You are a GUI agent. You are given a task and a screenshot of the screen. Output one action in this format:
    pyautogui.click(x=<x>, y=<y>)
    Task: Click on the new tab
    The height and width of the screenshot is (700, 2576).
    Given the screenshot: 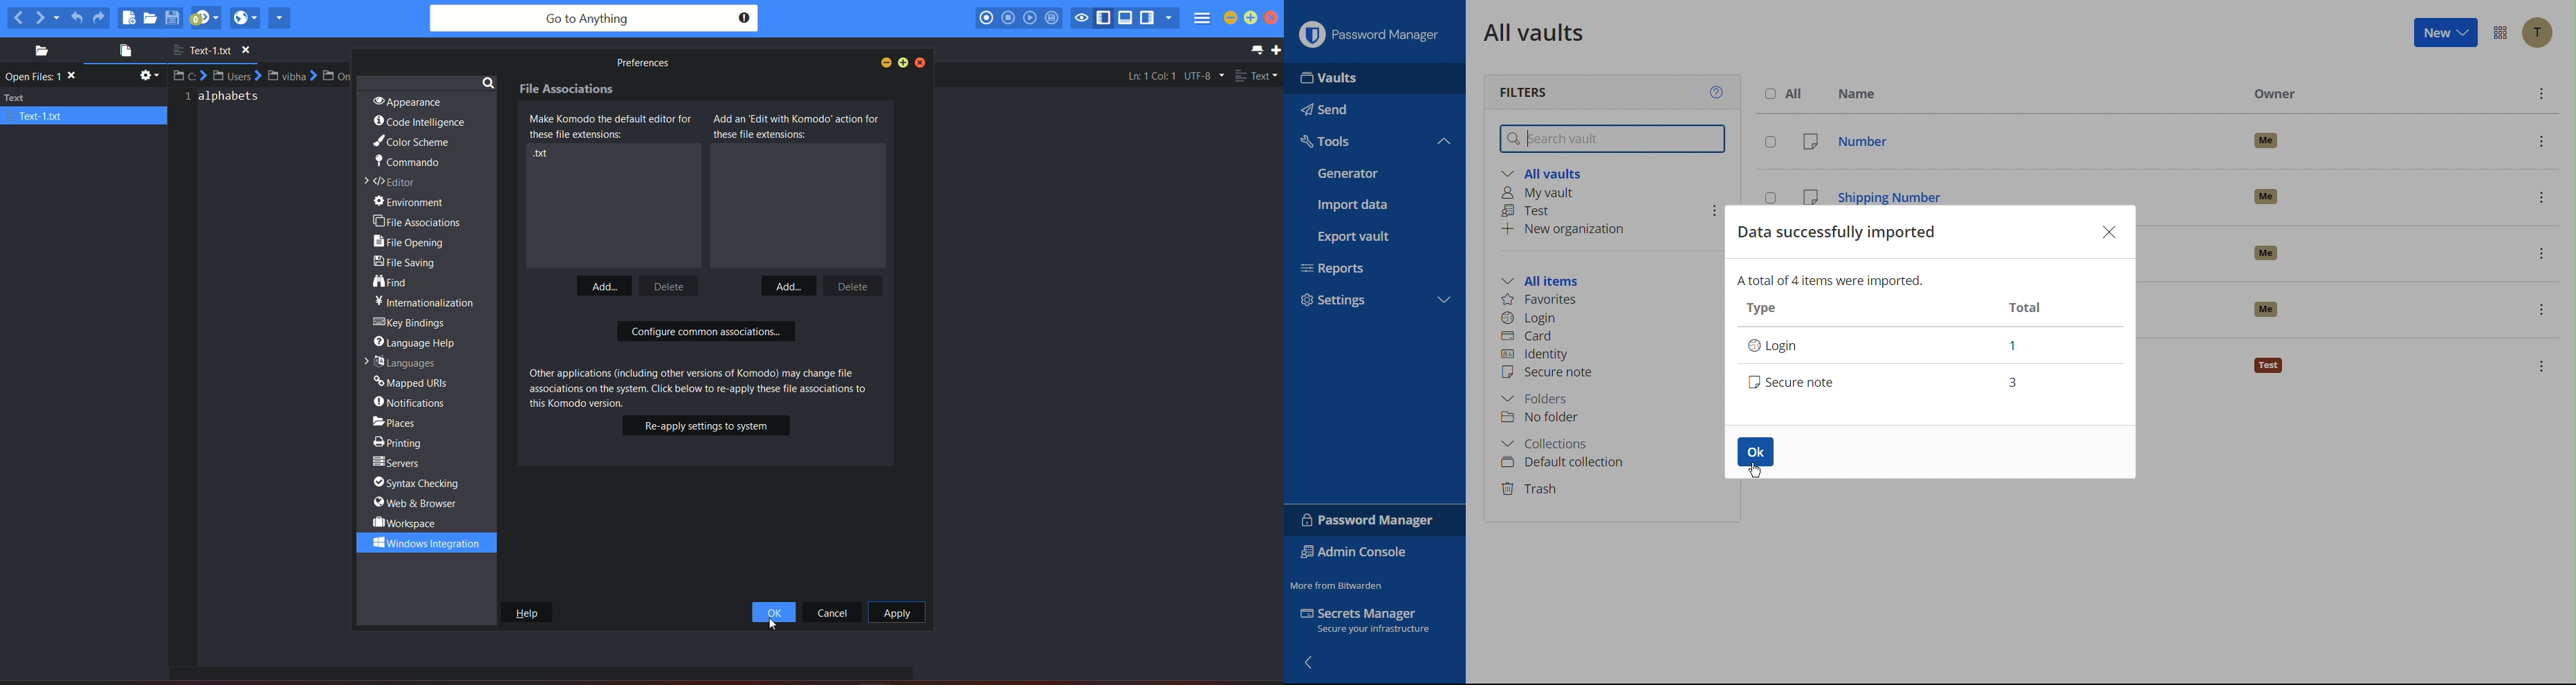 What is the action you would take?
    pyautogui.click(x=1276, y=50)
    